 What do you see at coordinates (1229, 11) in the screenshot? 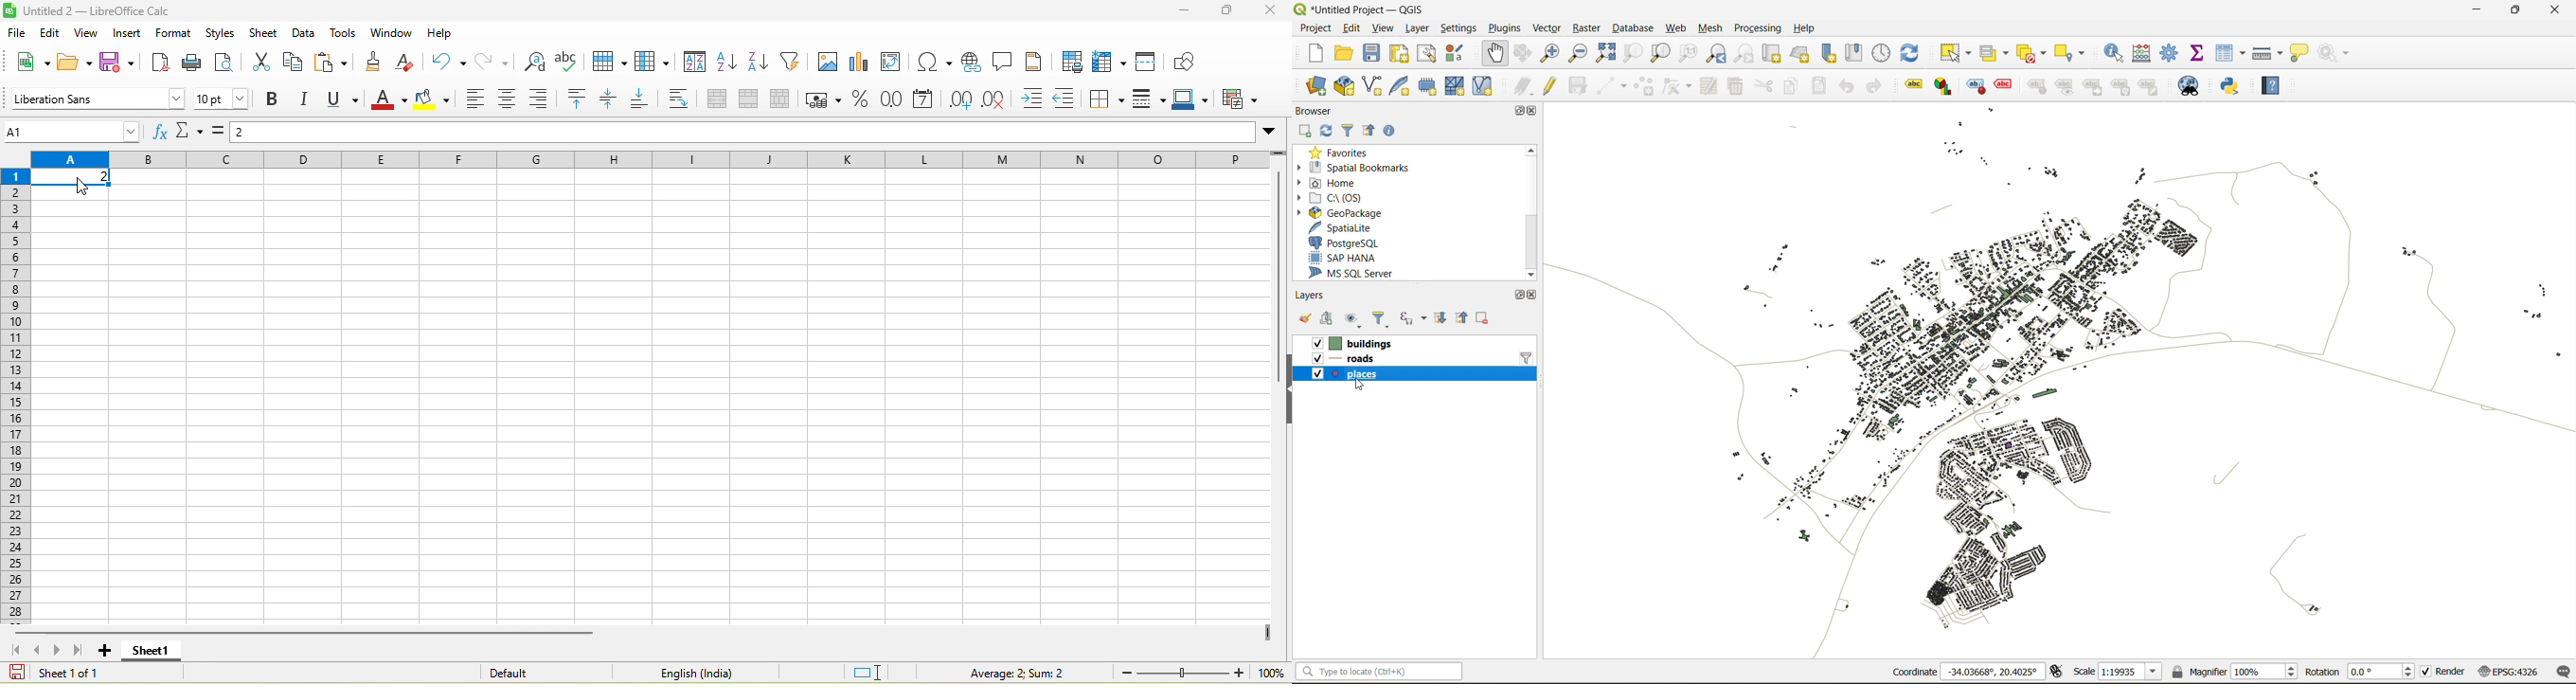
I see `maximize` at bounding box center [1229, 11].